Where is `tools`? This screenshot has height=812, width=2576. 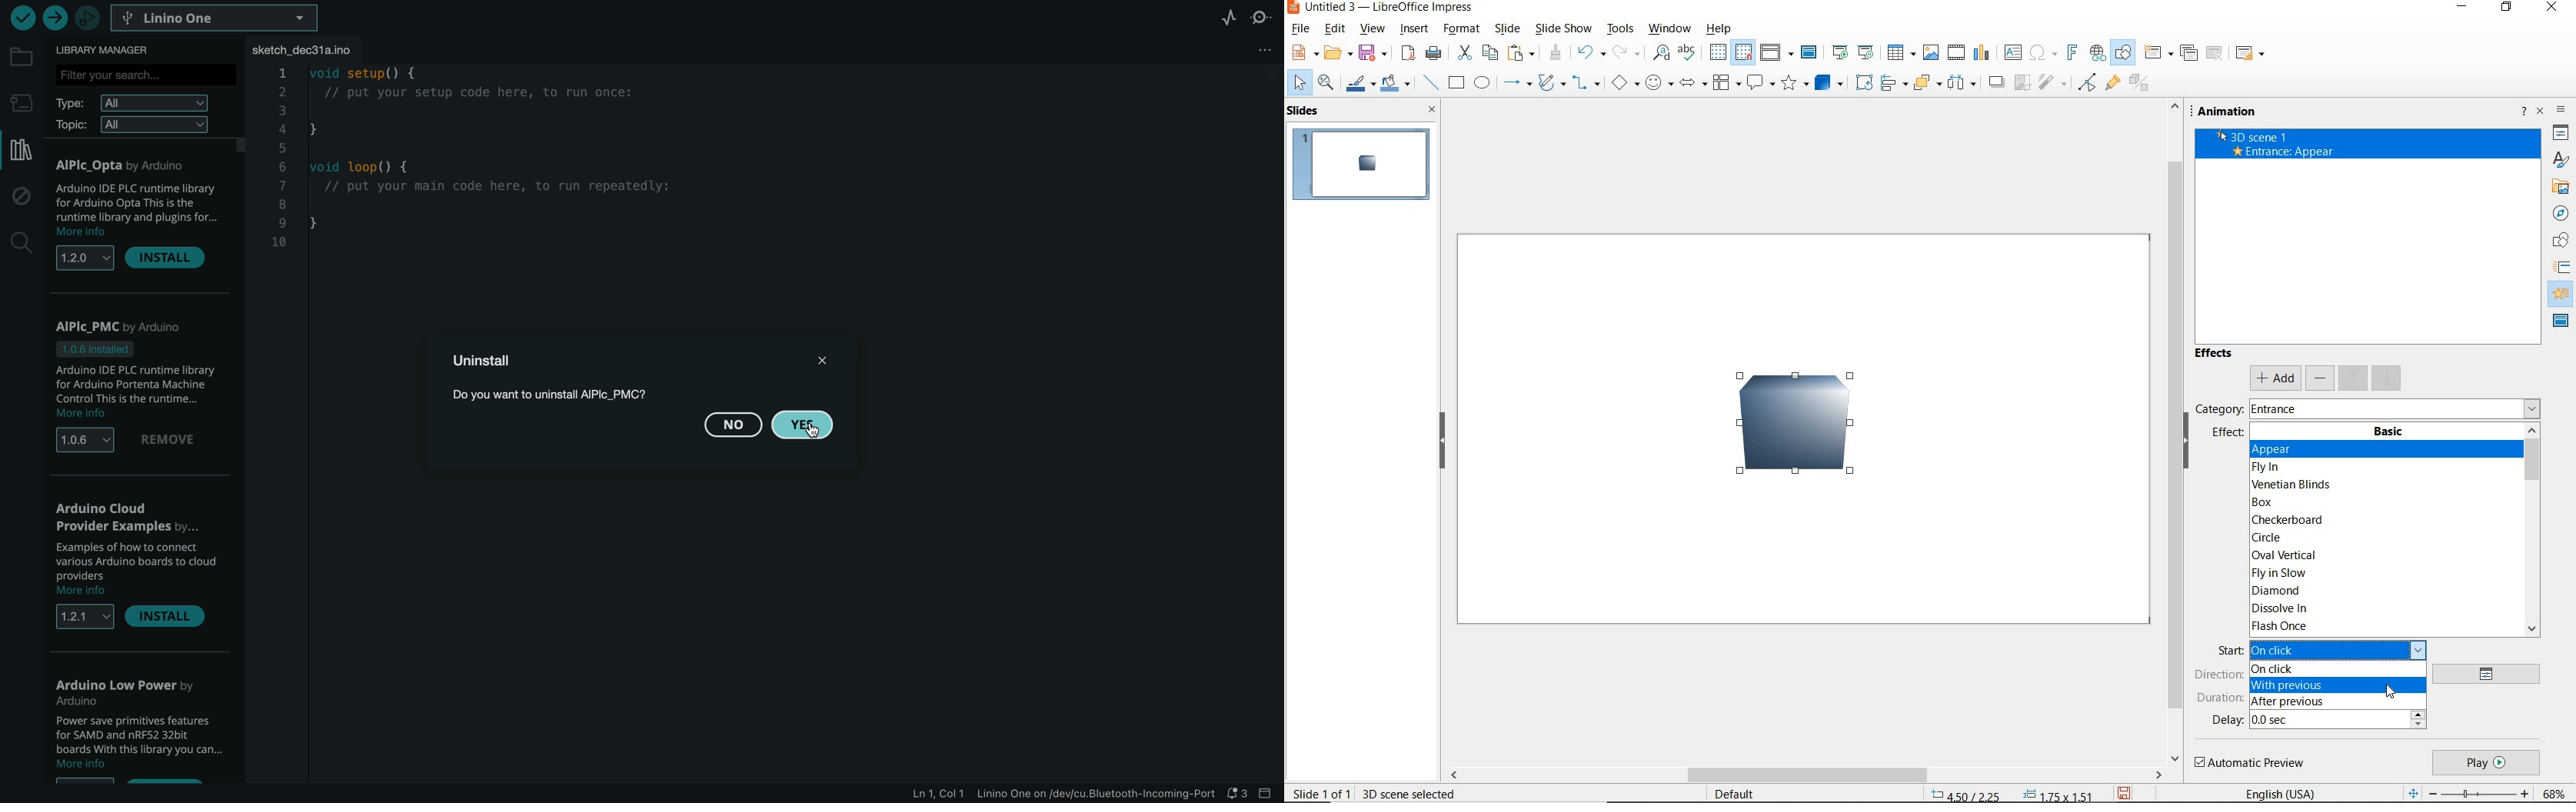
tools is located at coordinates (1619, 28).